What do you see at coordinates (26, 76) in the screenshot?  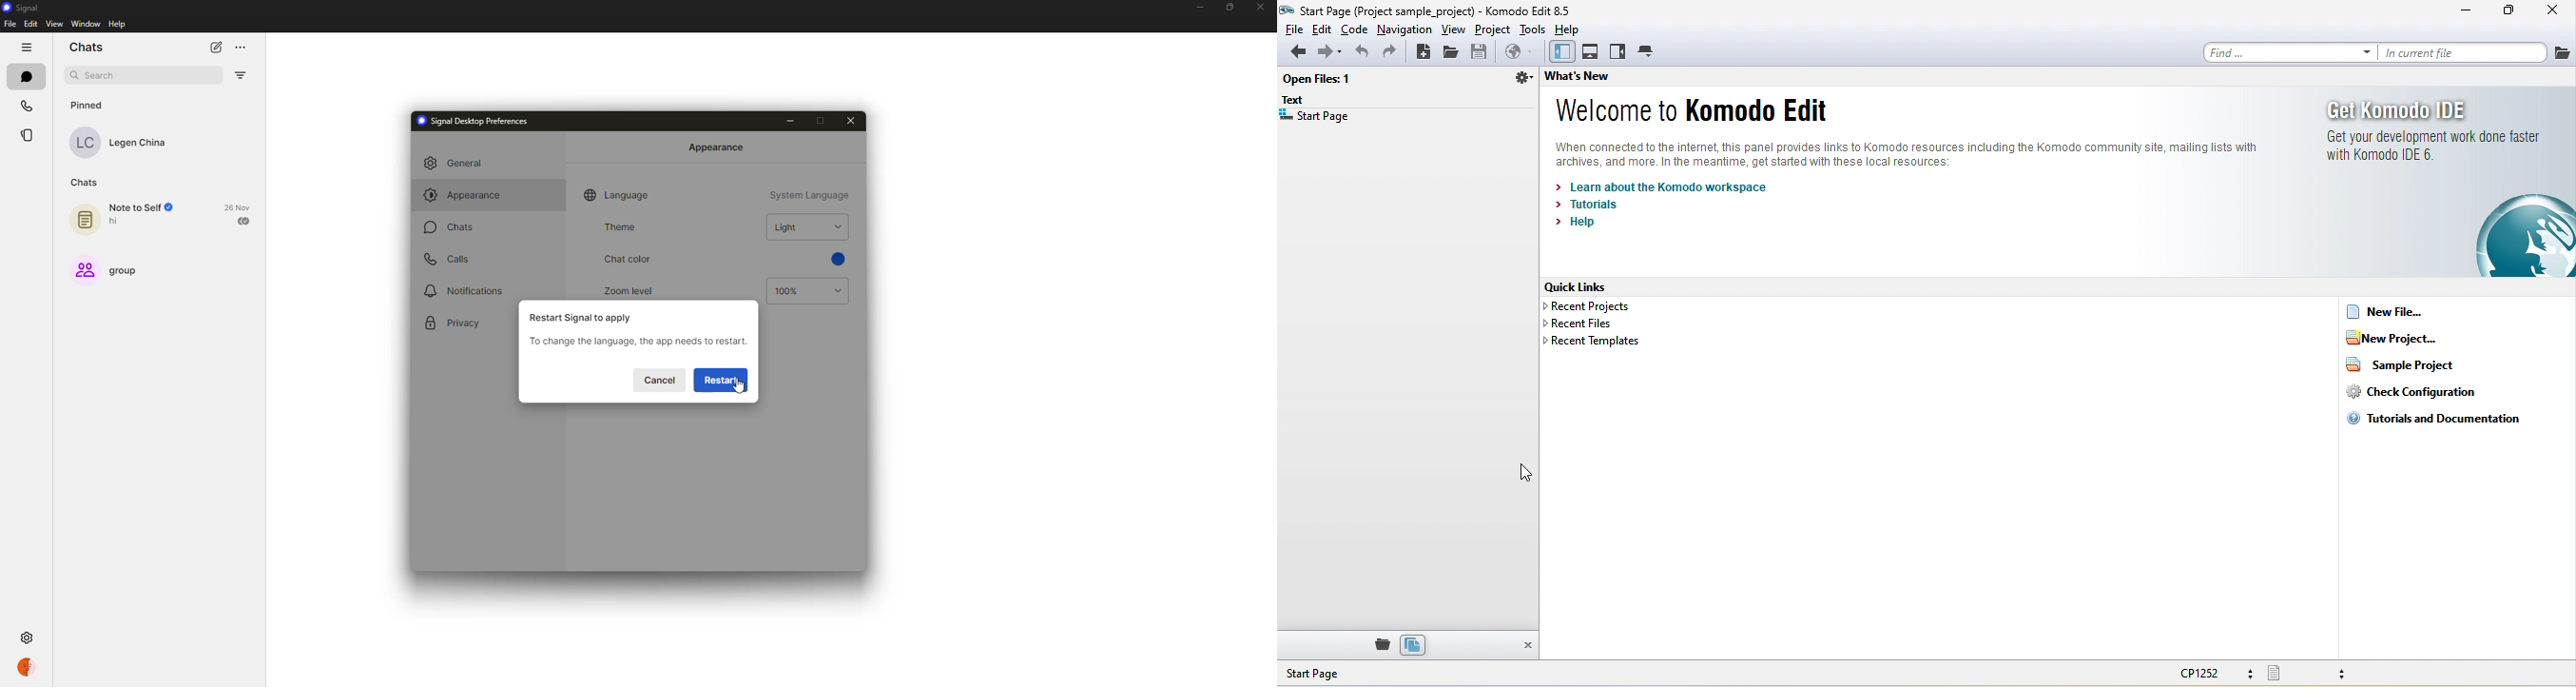 I see `chats` at bounding box center [26, 76].